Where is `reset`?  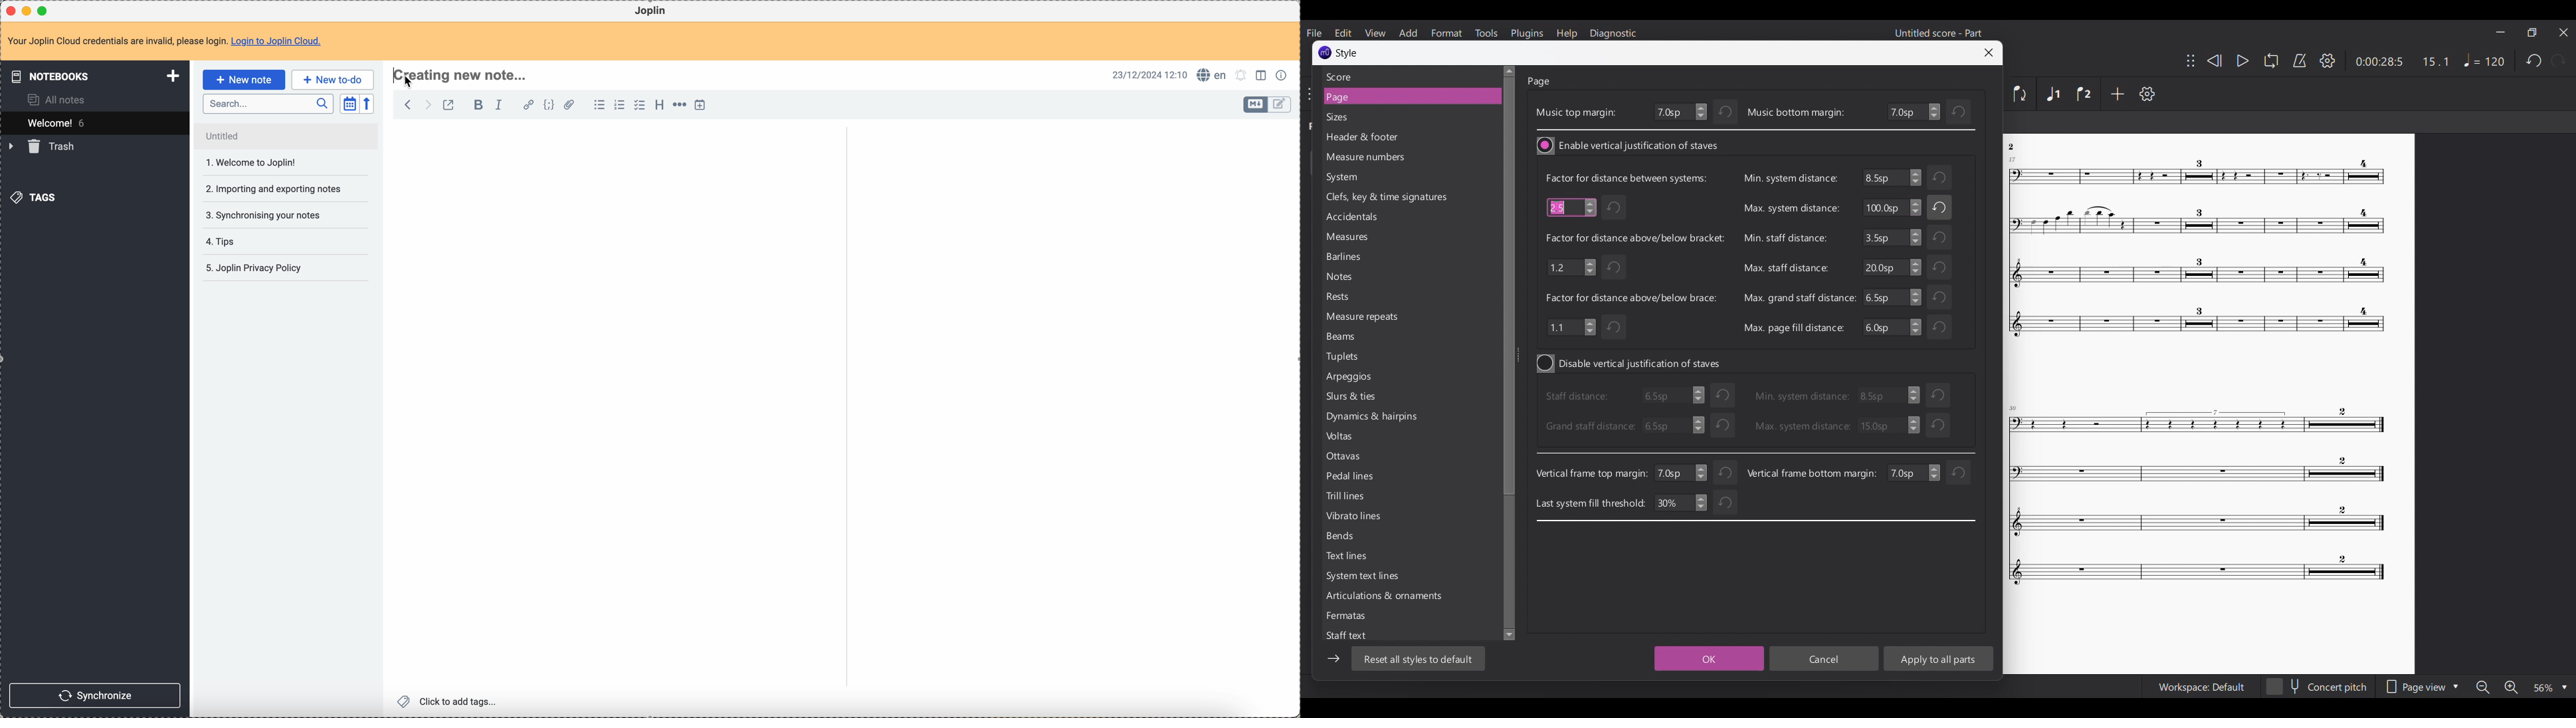
reset is located at coordinates (1958, 473).